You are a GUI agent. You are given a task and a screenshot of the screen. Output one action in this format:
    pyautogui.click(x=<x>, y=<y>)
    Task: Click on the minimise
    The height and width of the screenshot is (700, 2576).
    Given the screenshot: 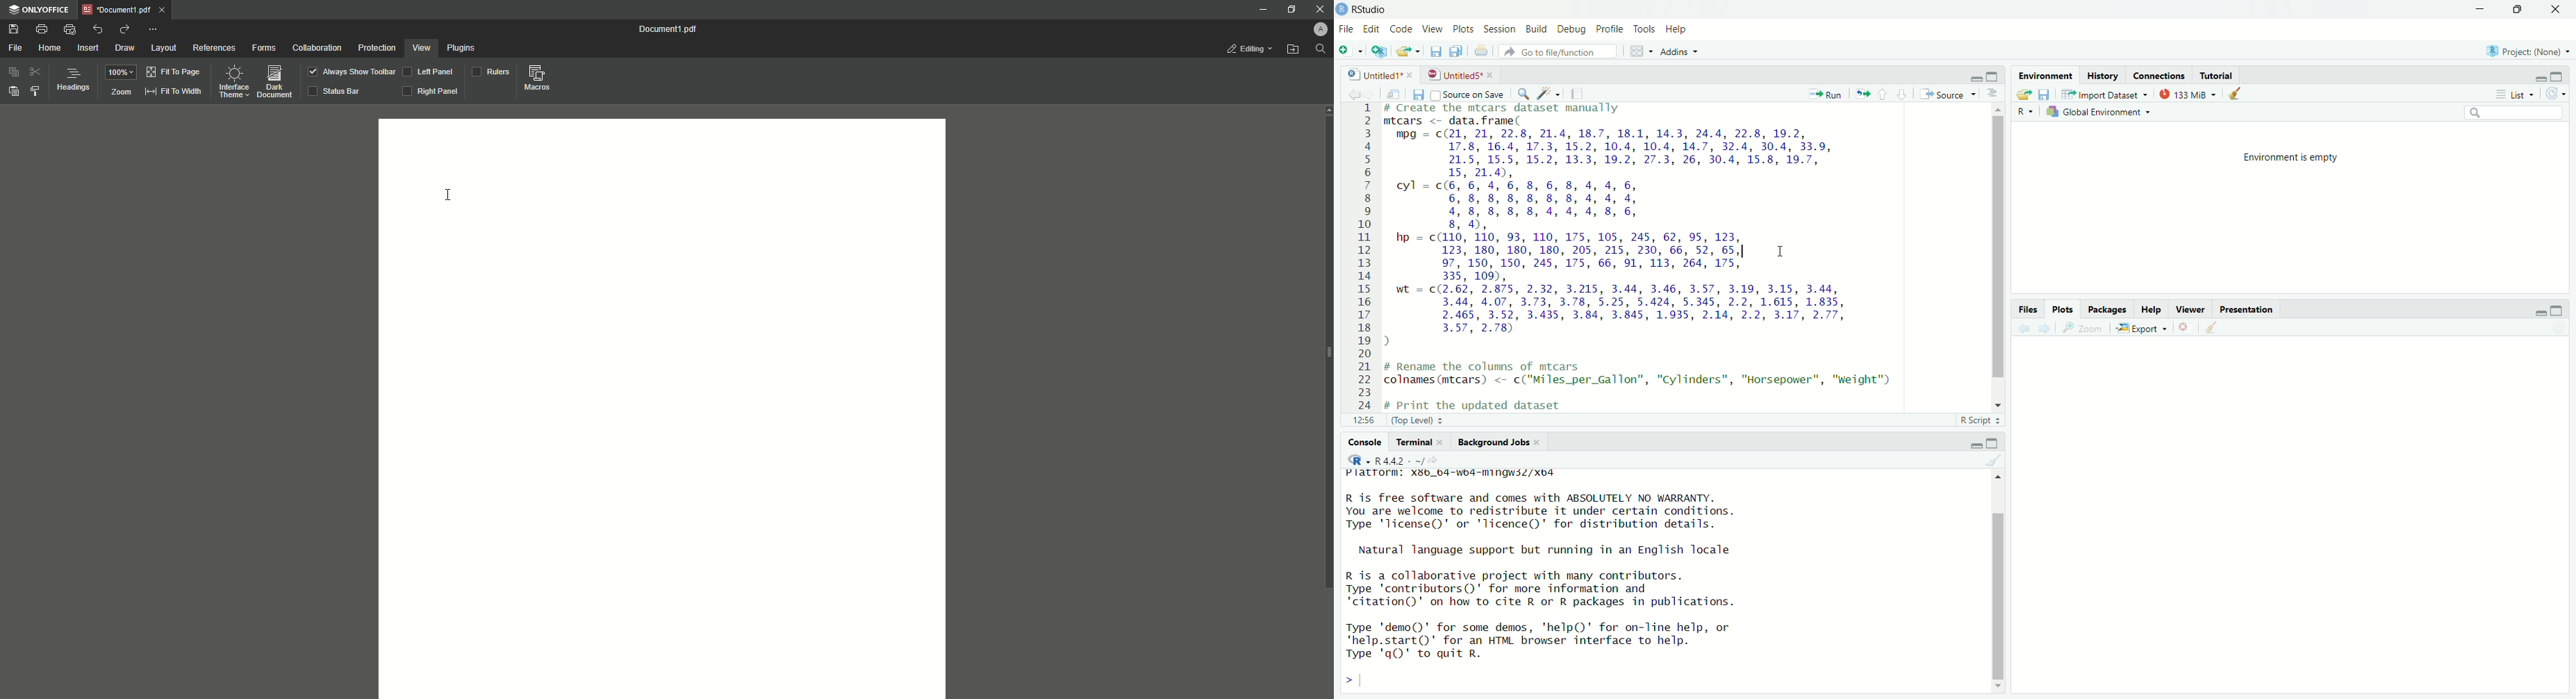 What is the action you would take?
    pyautogui.click(x=2479, y=11)
    